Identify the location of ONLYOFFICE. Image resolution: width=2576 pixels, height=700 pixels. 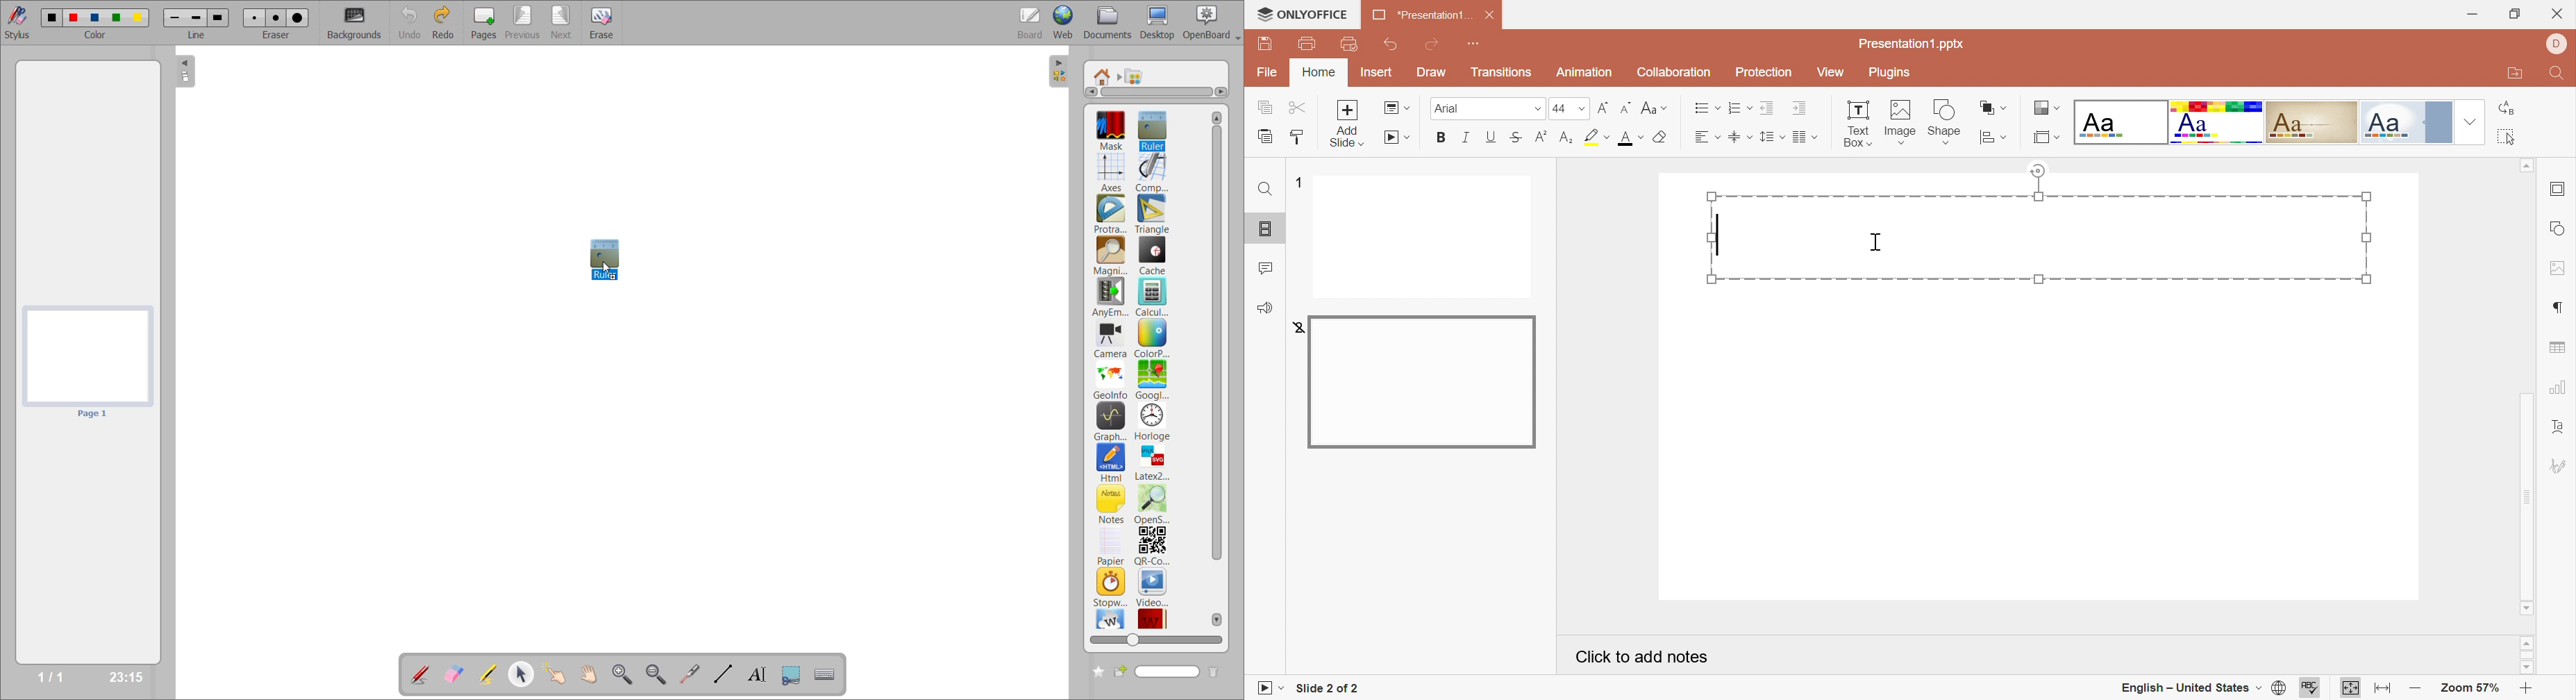
(1303, 14).